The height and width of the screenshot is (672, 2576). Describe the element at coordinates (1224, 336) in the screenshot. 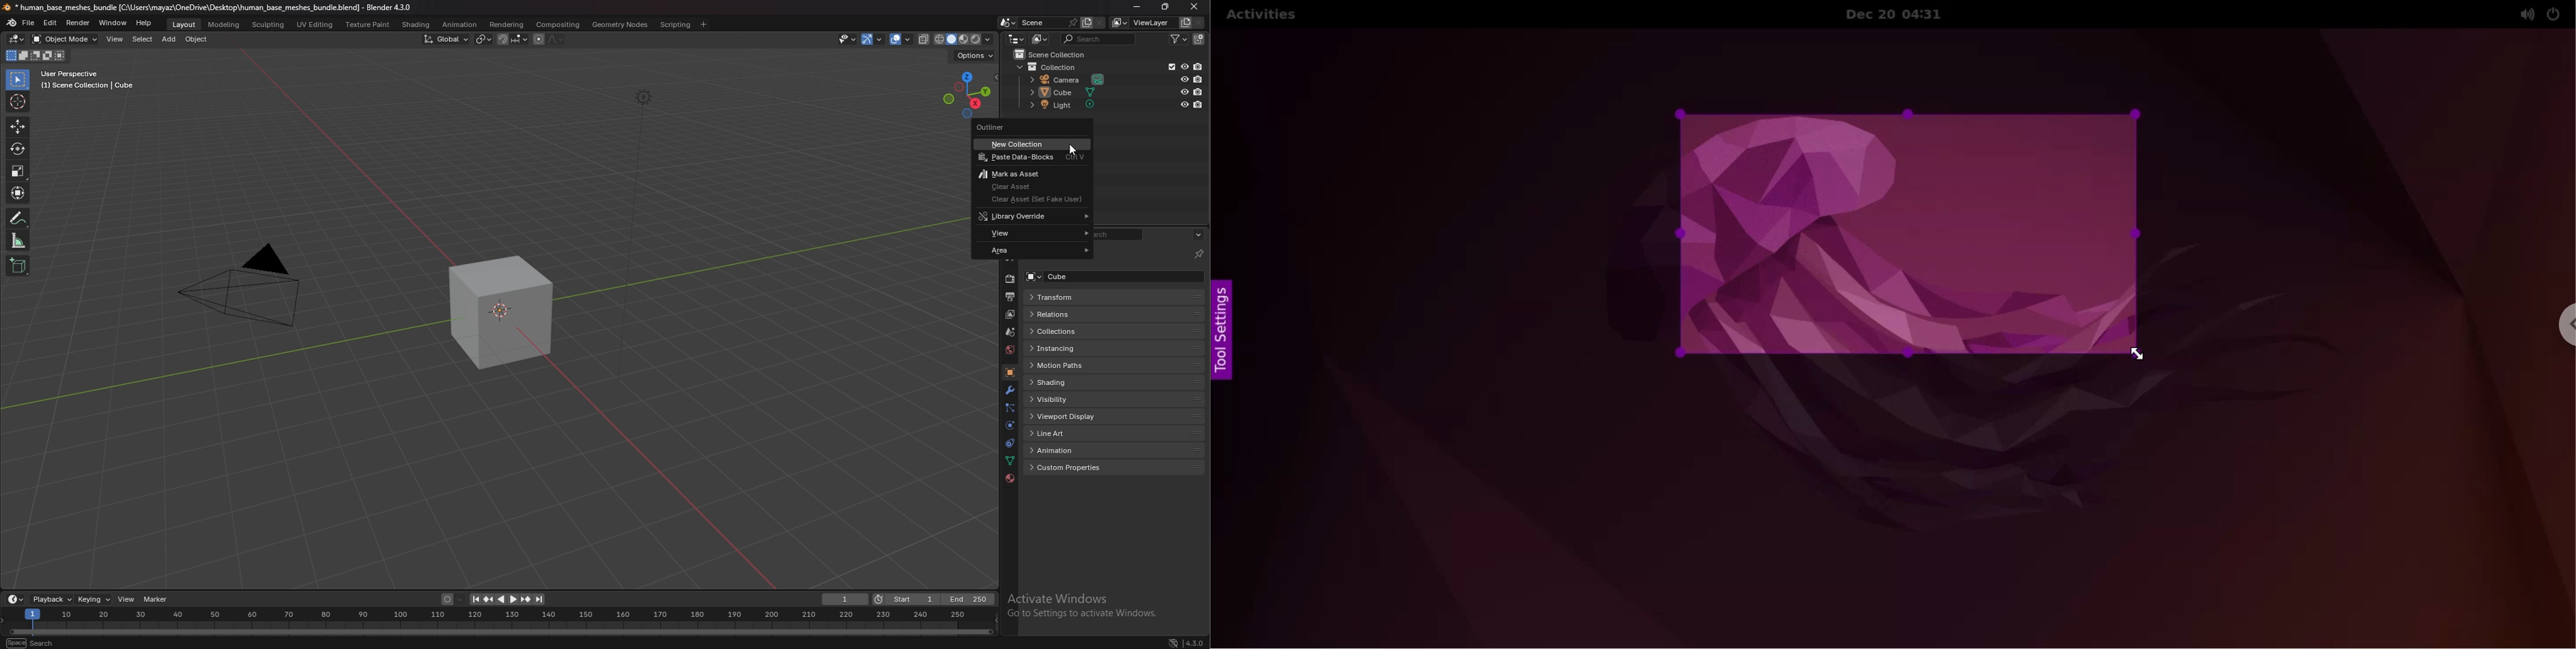

I see `tool settings` at that location.